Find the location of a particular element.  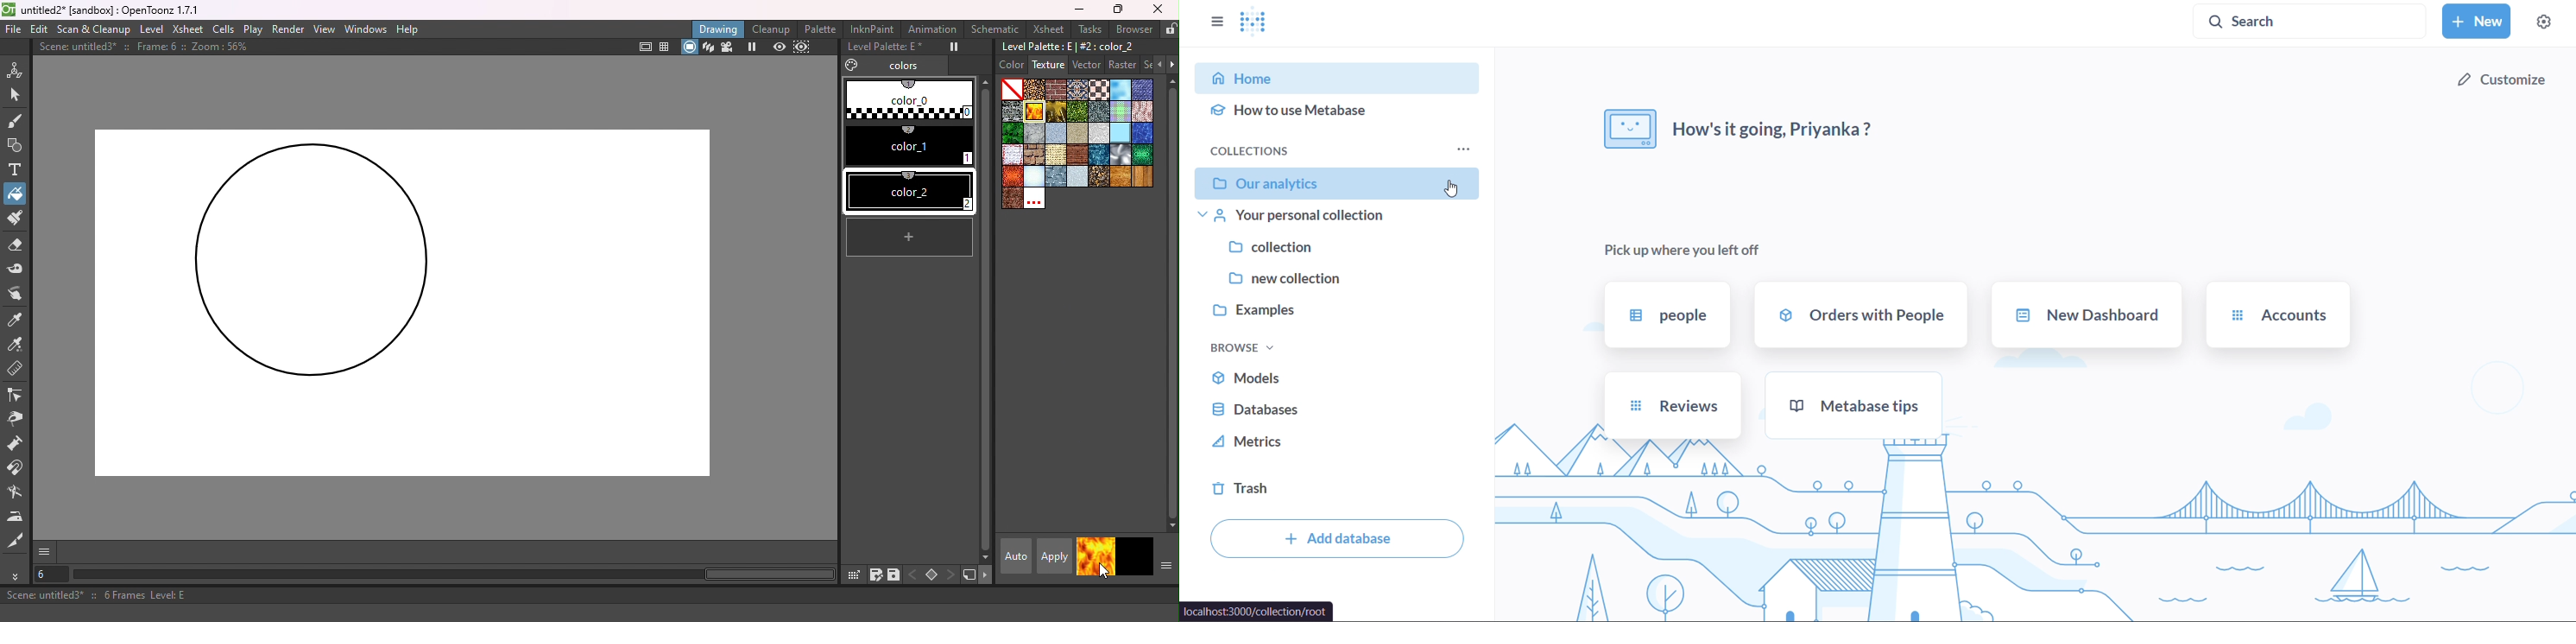

sea is located at coordinates (1099, 155).